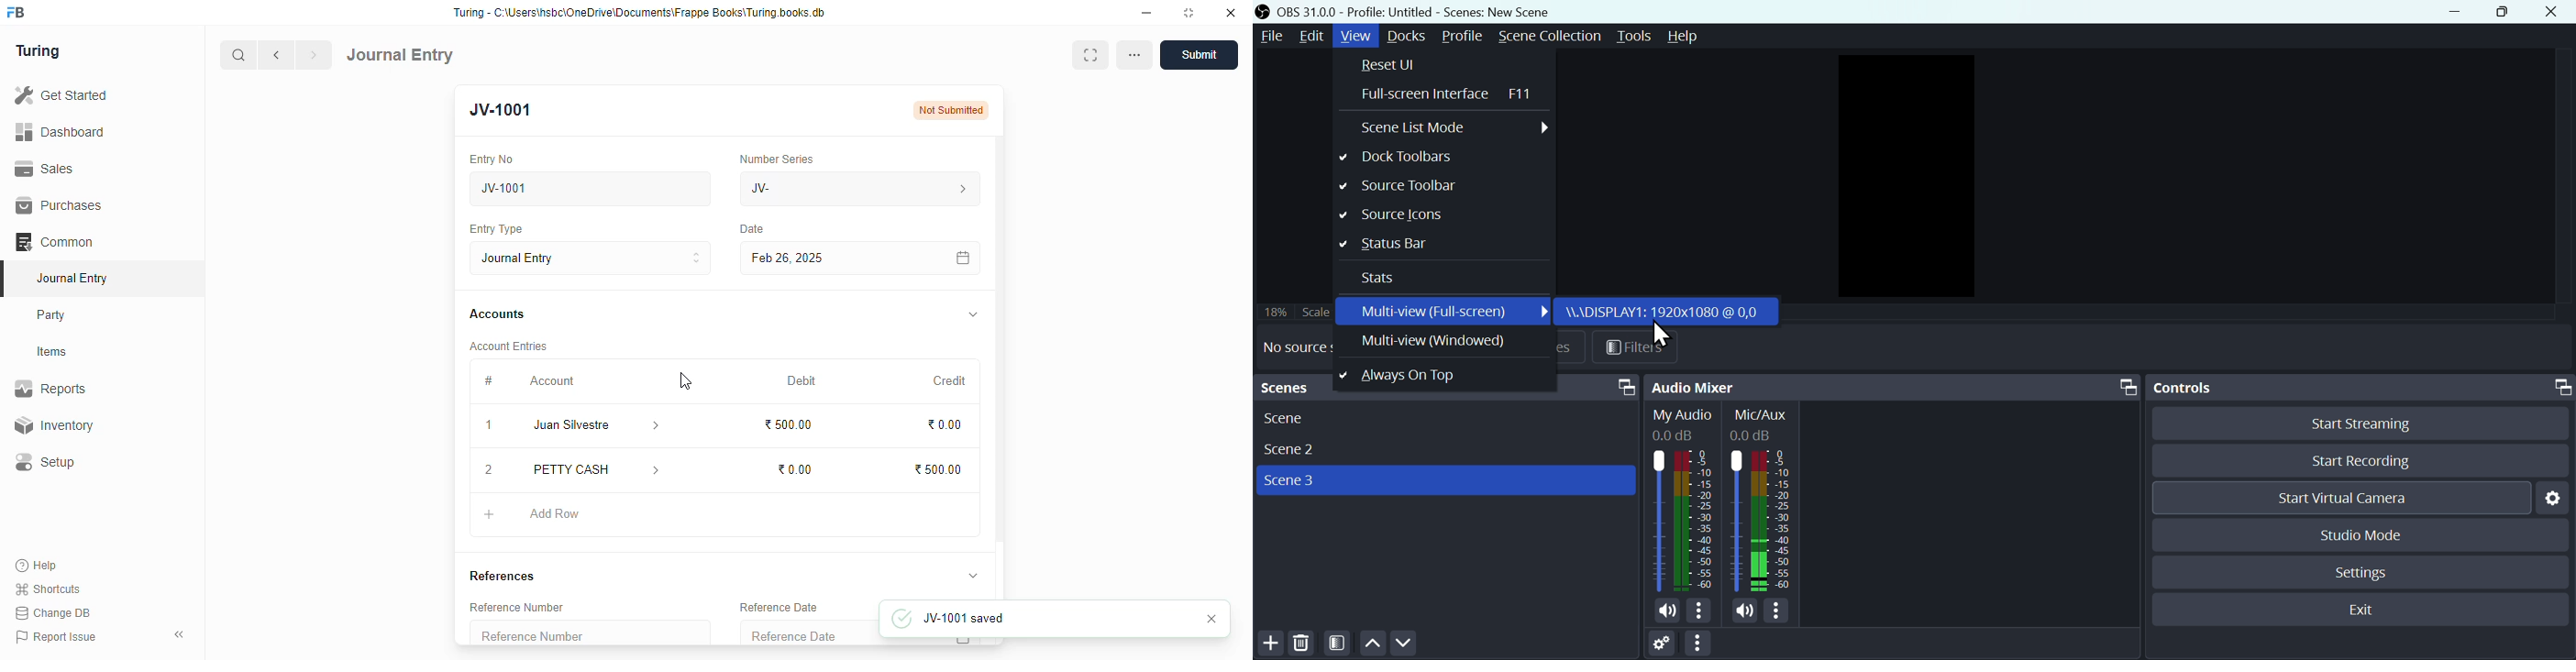  Describe the element at coordinates (1634, 35) in the screenshot. I see `Tools` at that location.